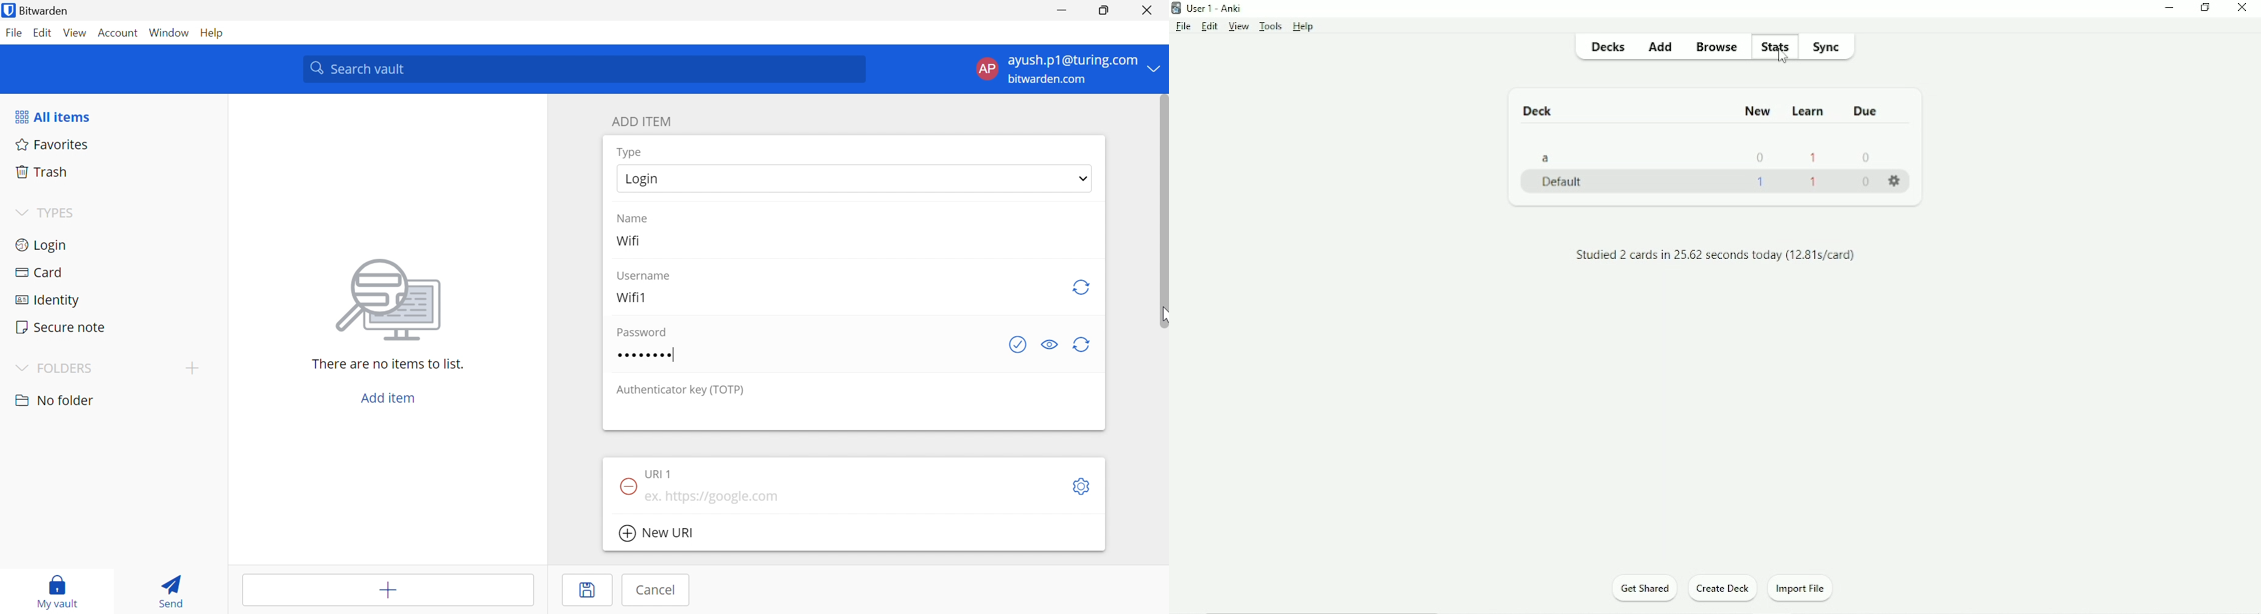 The width and height of the screenshot is (2268, 616). Describe the element at coordinates (43, 244) in the screenshot. I see `Login` at that location.